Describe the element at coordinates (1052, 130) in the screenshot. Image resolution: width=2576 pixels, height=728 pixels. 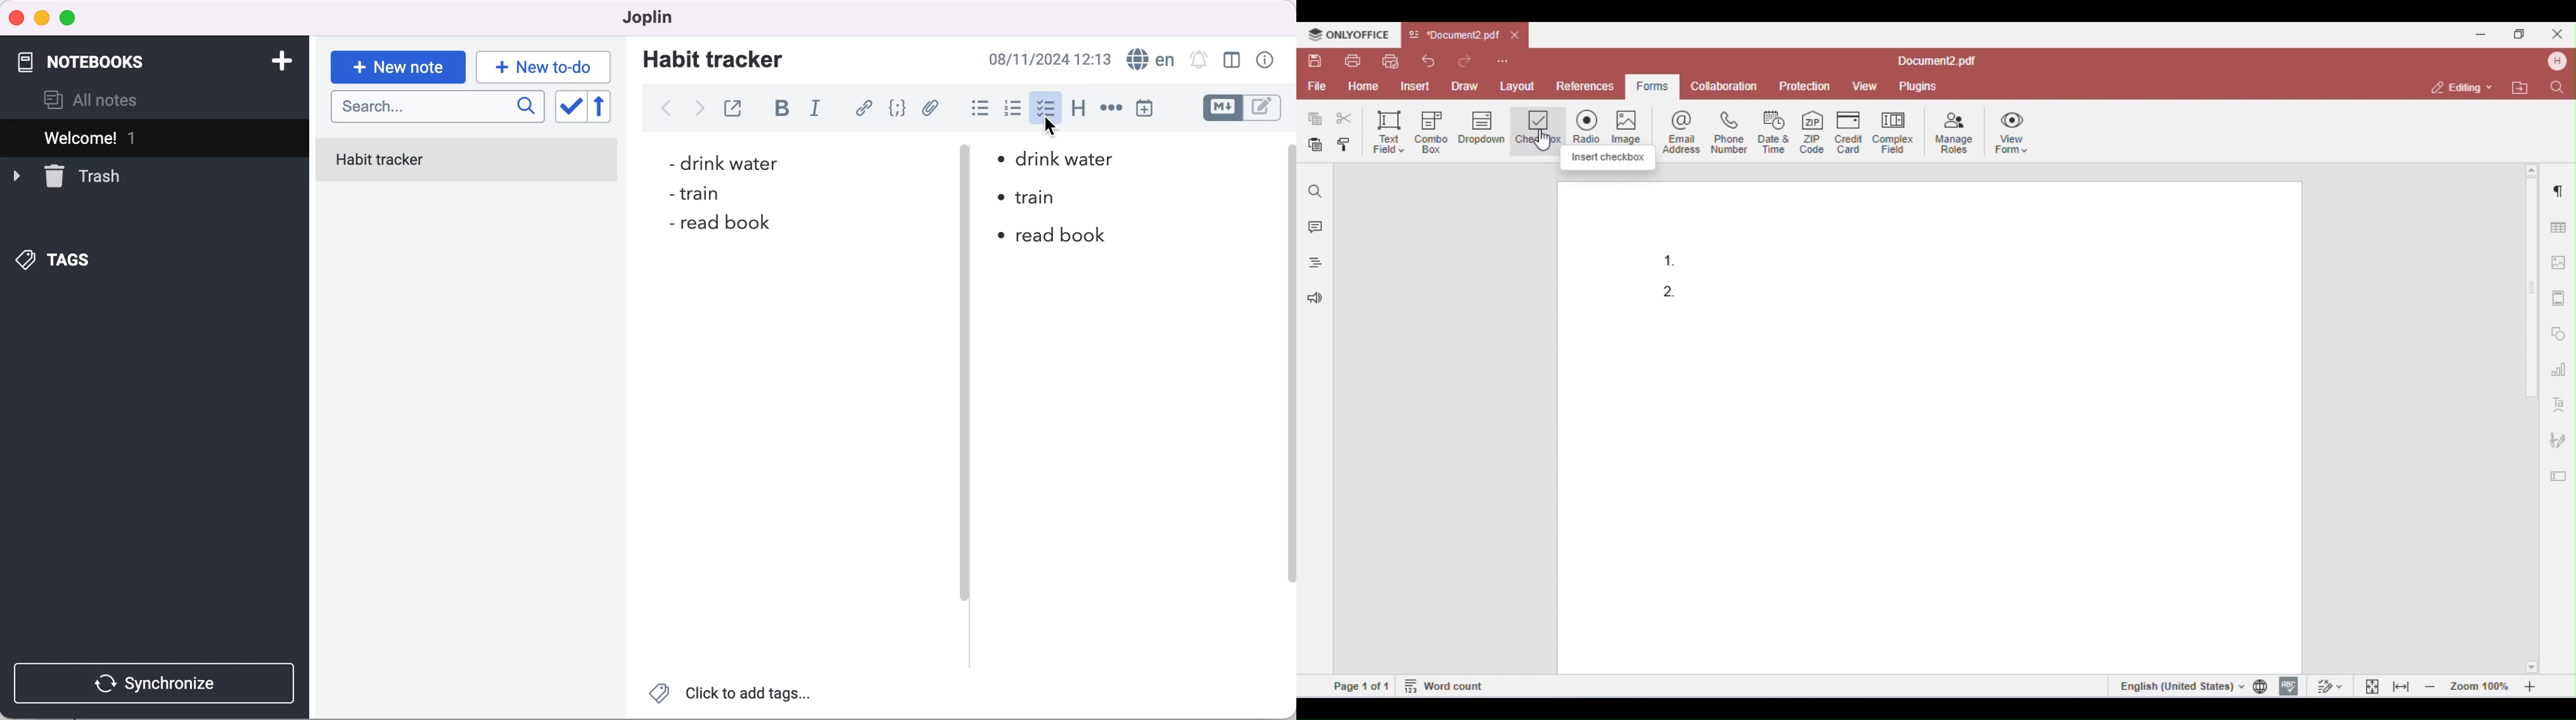
I see `cursor` at that location.